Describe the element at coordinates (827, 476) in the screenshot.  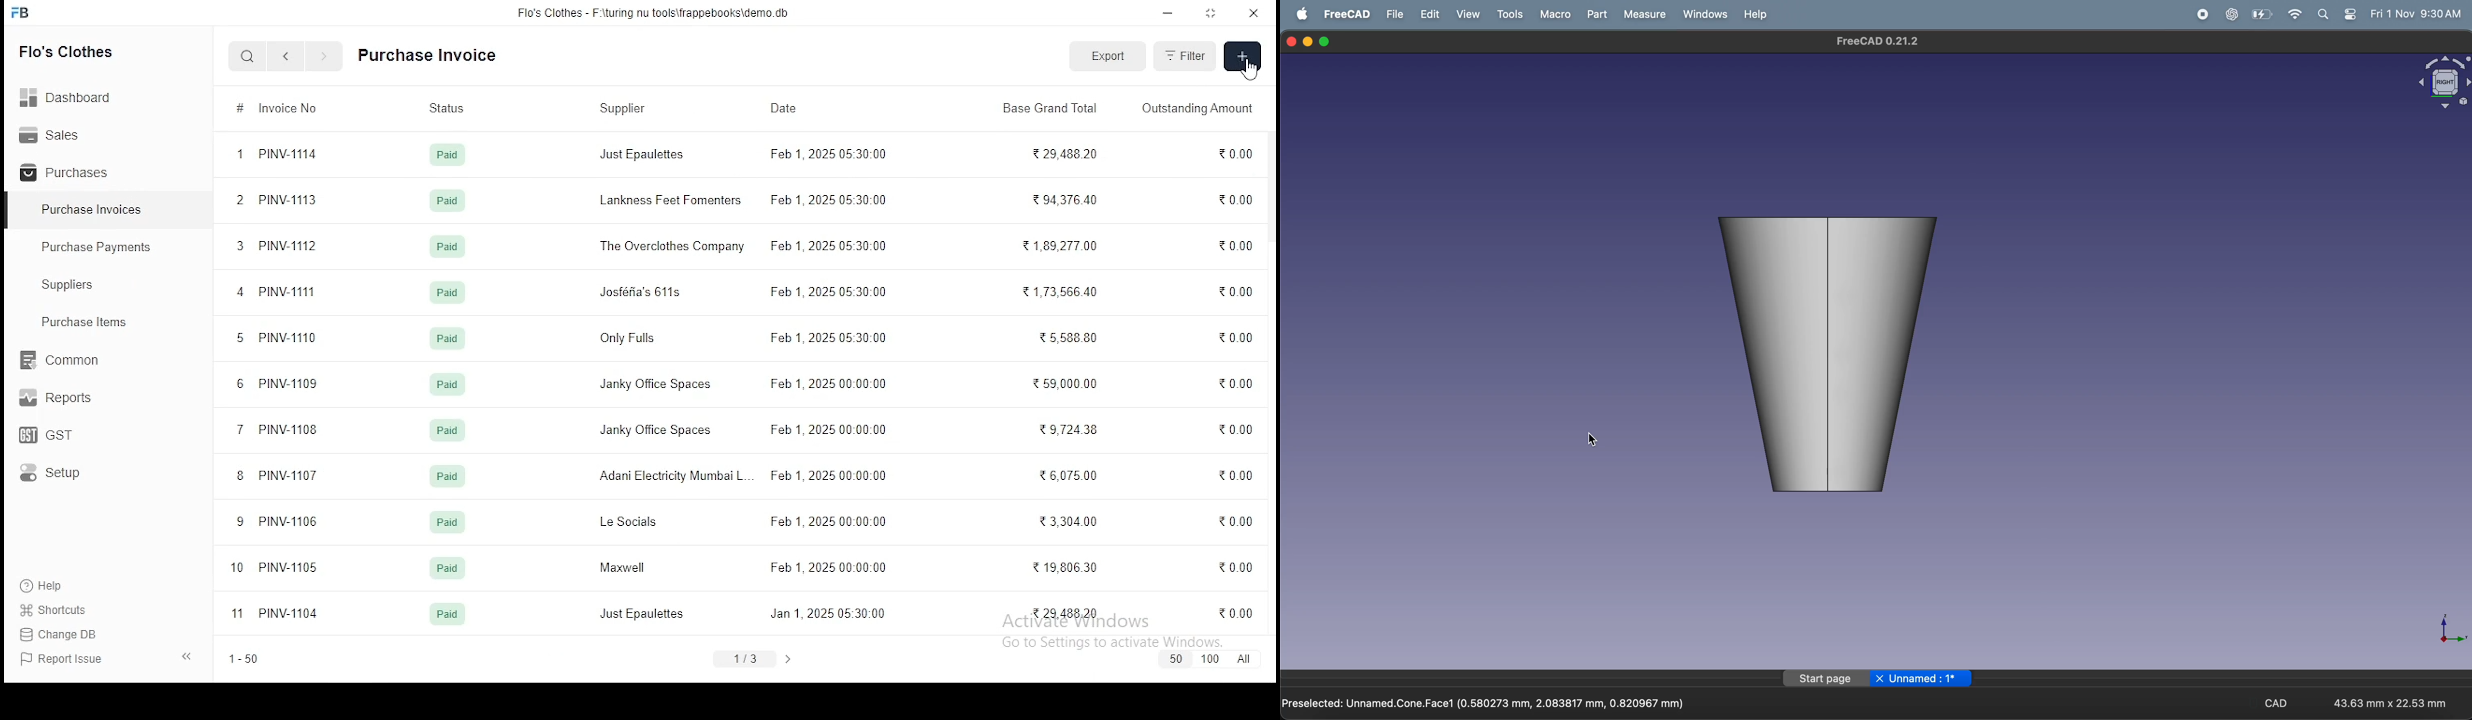
I see `feb 1, 2025 05:30:00` at that location.